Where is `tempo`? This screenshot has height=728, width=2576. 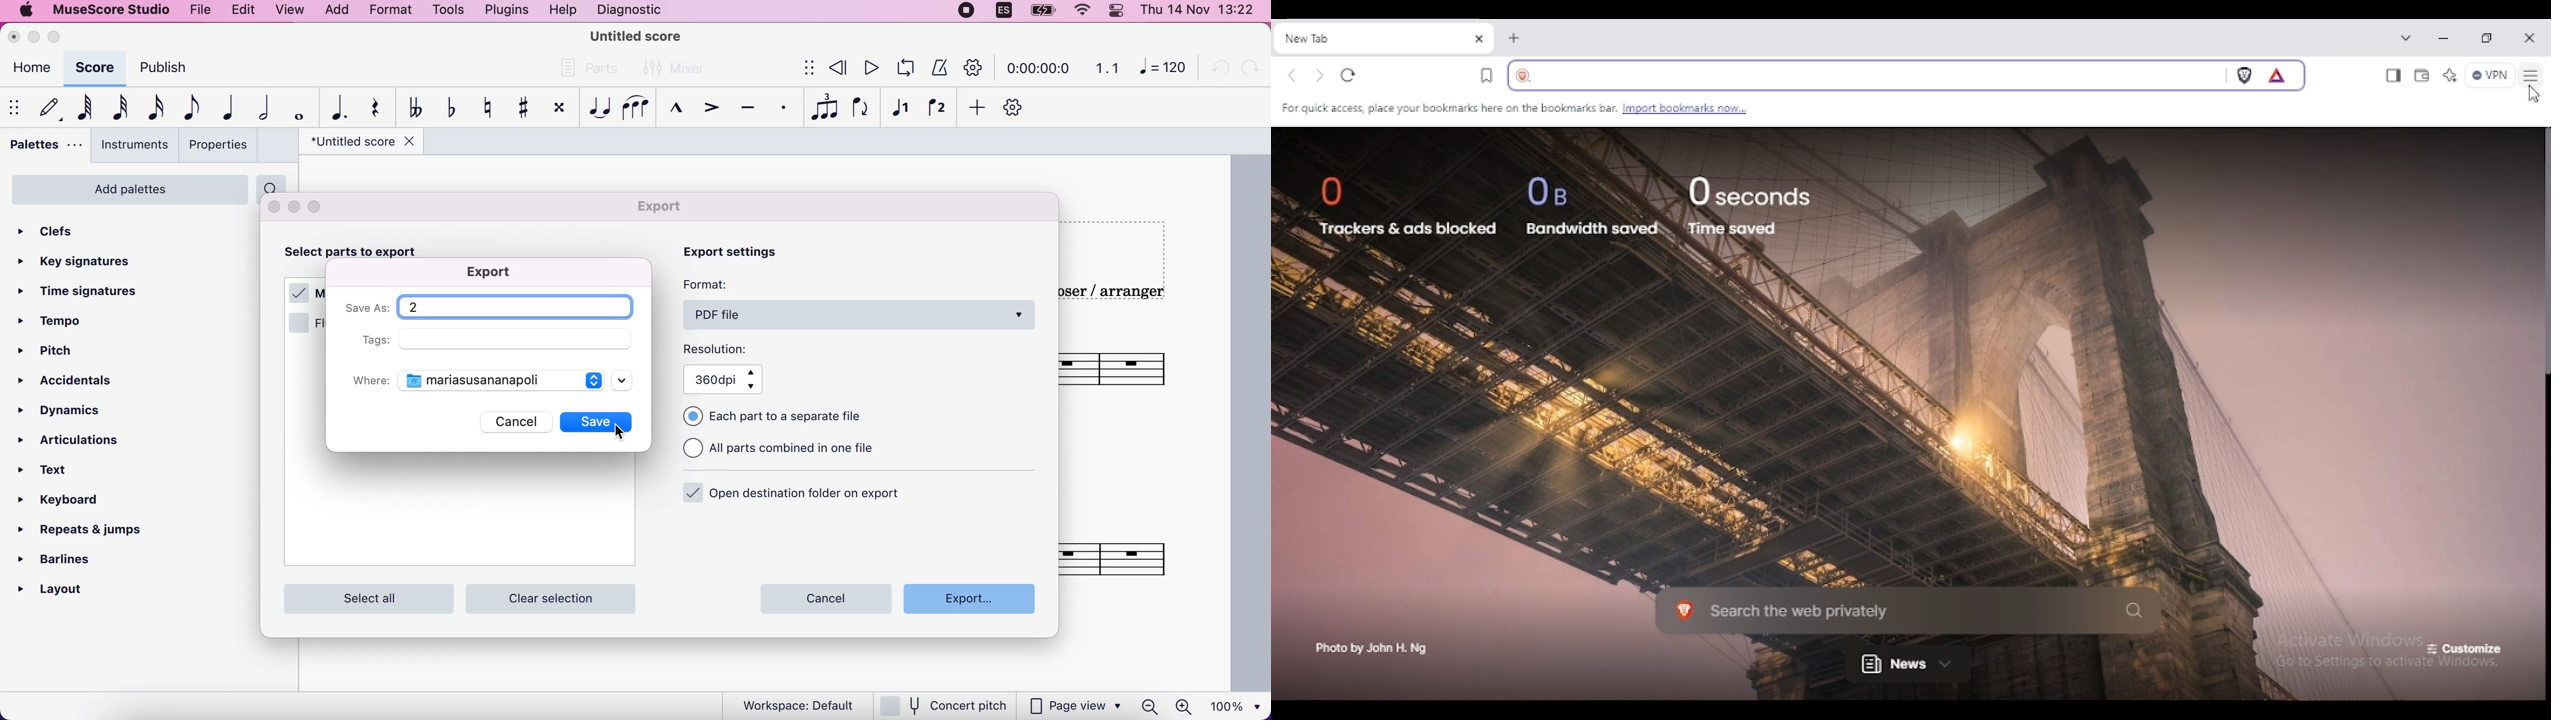 tempo is located at coordinates (67, 319).